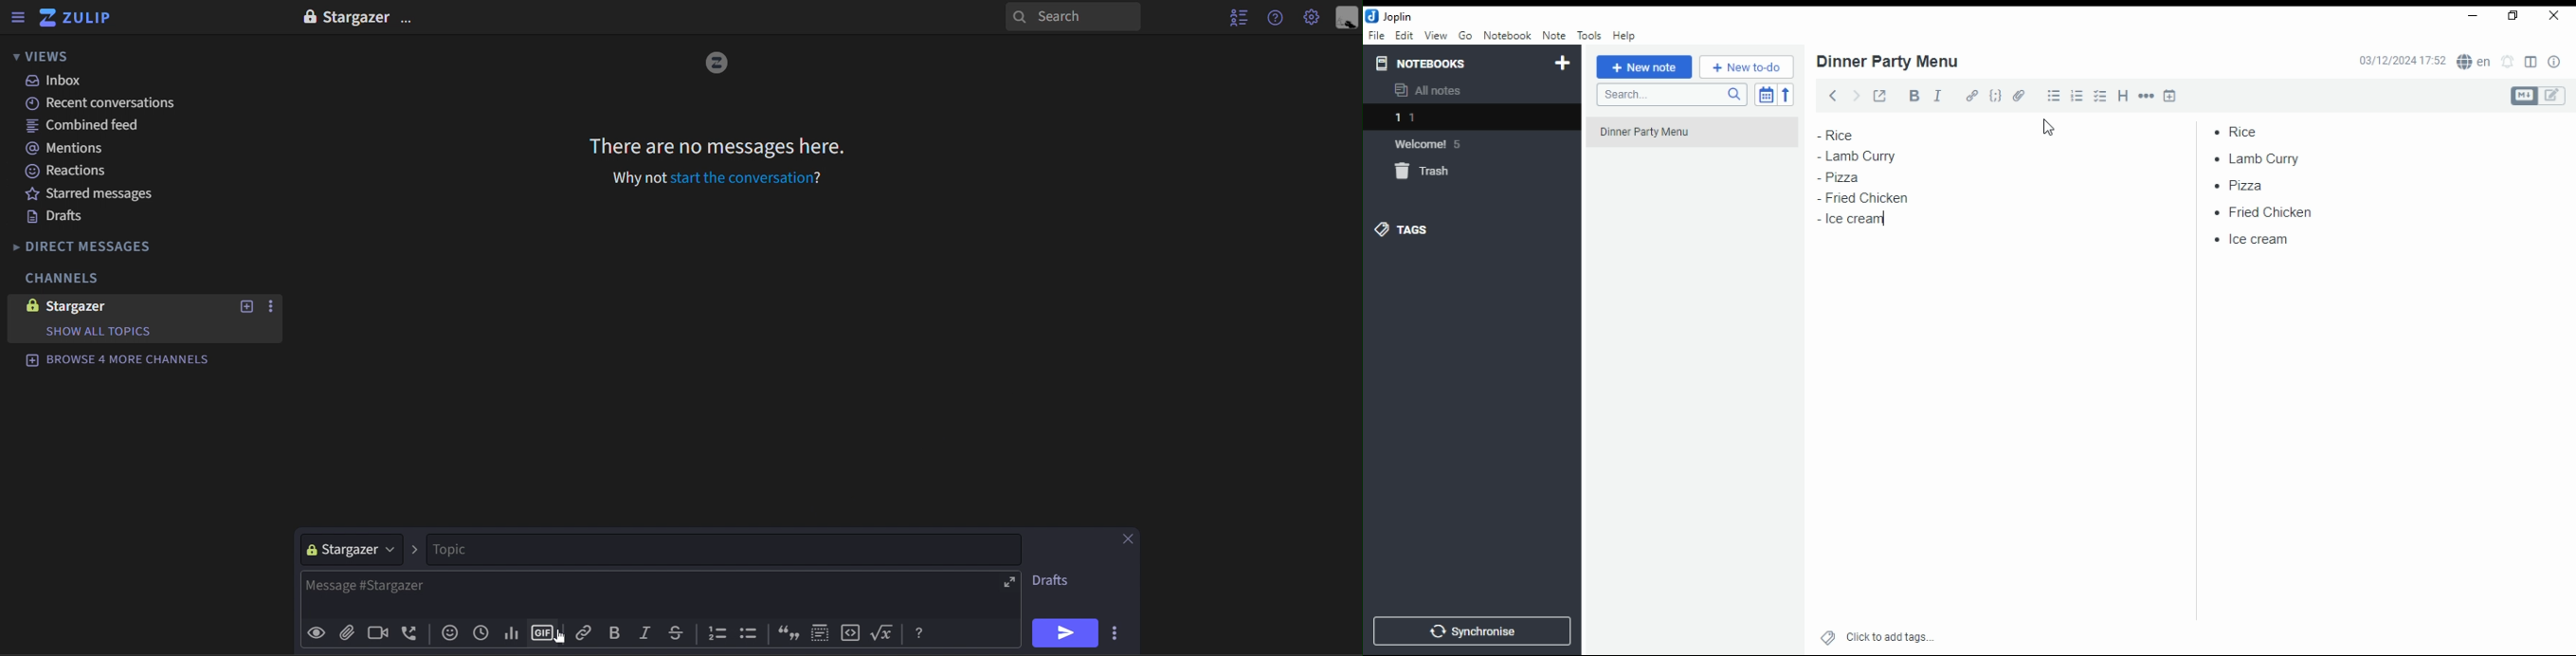 The height and width of the screenshot is (672, 2576). I want to click on lamb curry, so click(1857, 155).